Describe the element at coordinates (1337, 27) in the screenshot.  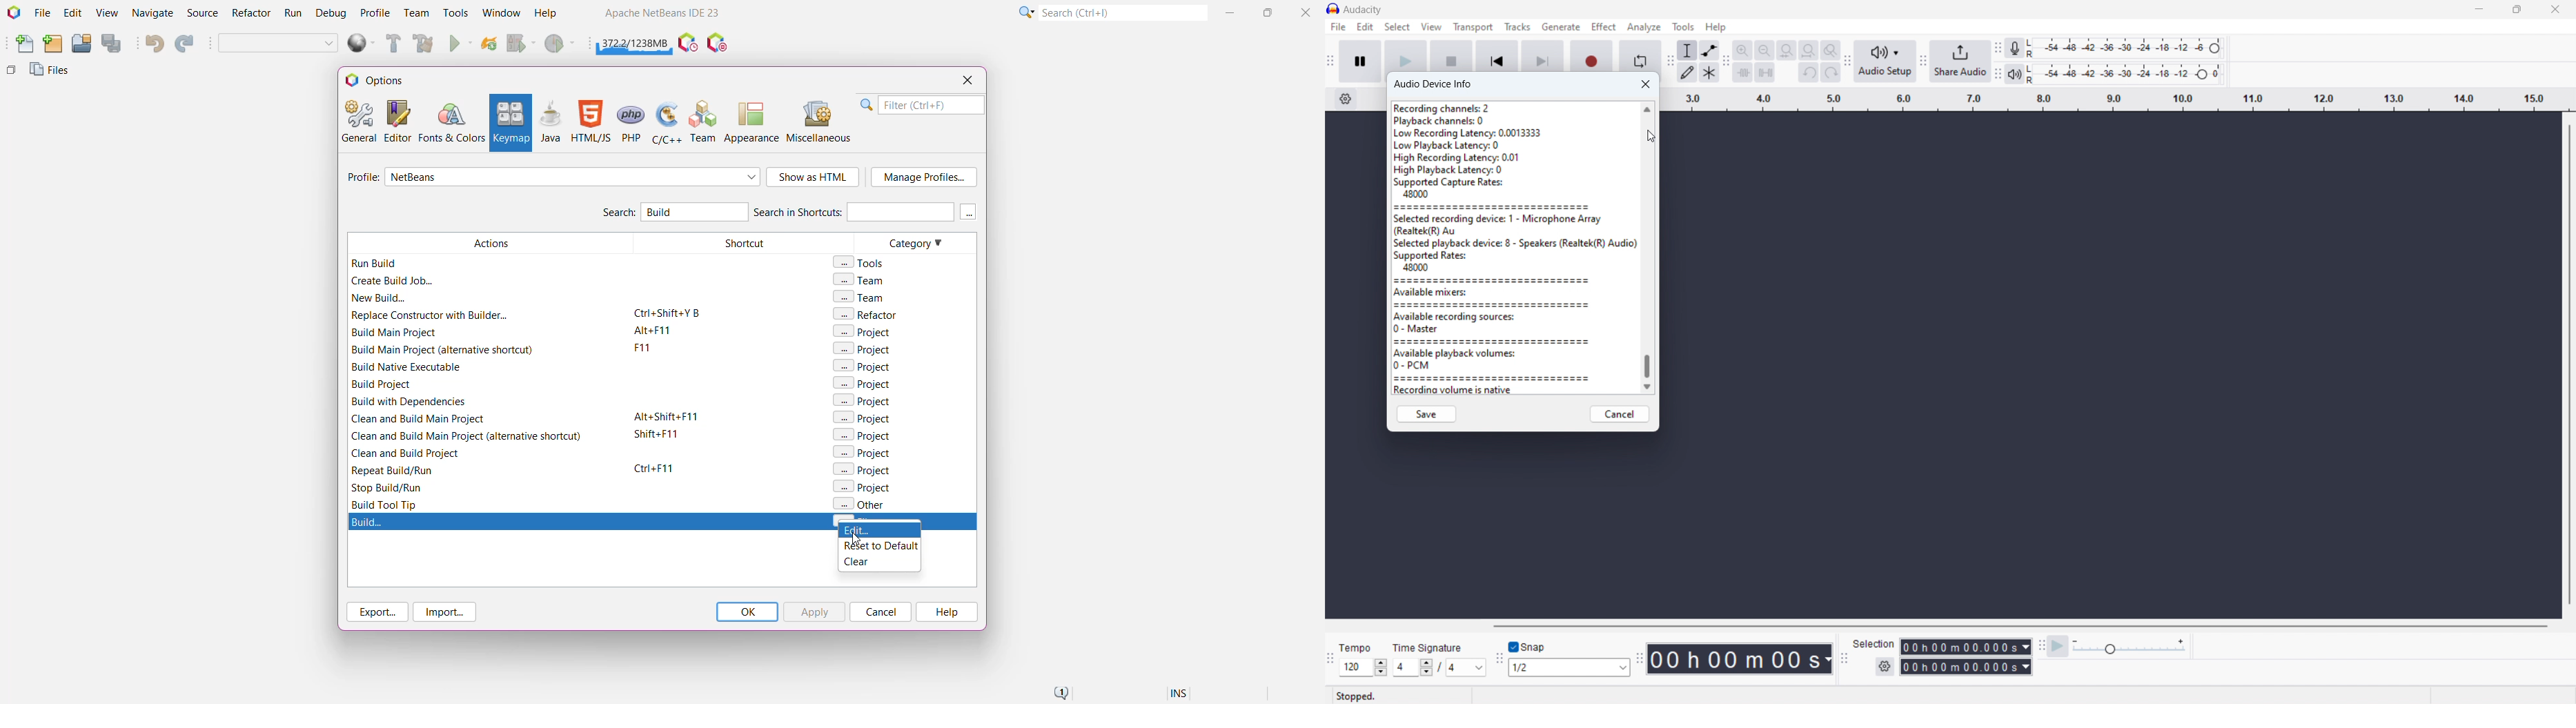
I see `file` at that location.